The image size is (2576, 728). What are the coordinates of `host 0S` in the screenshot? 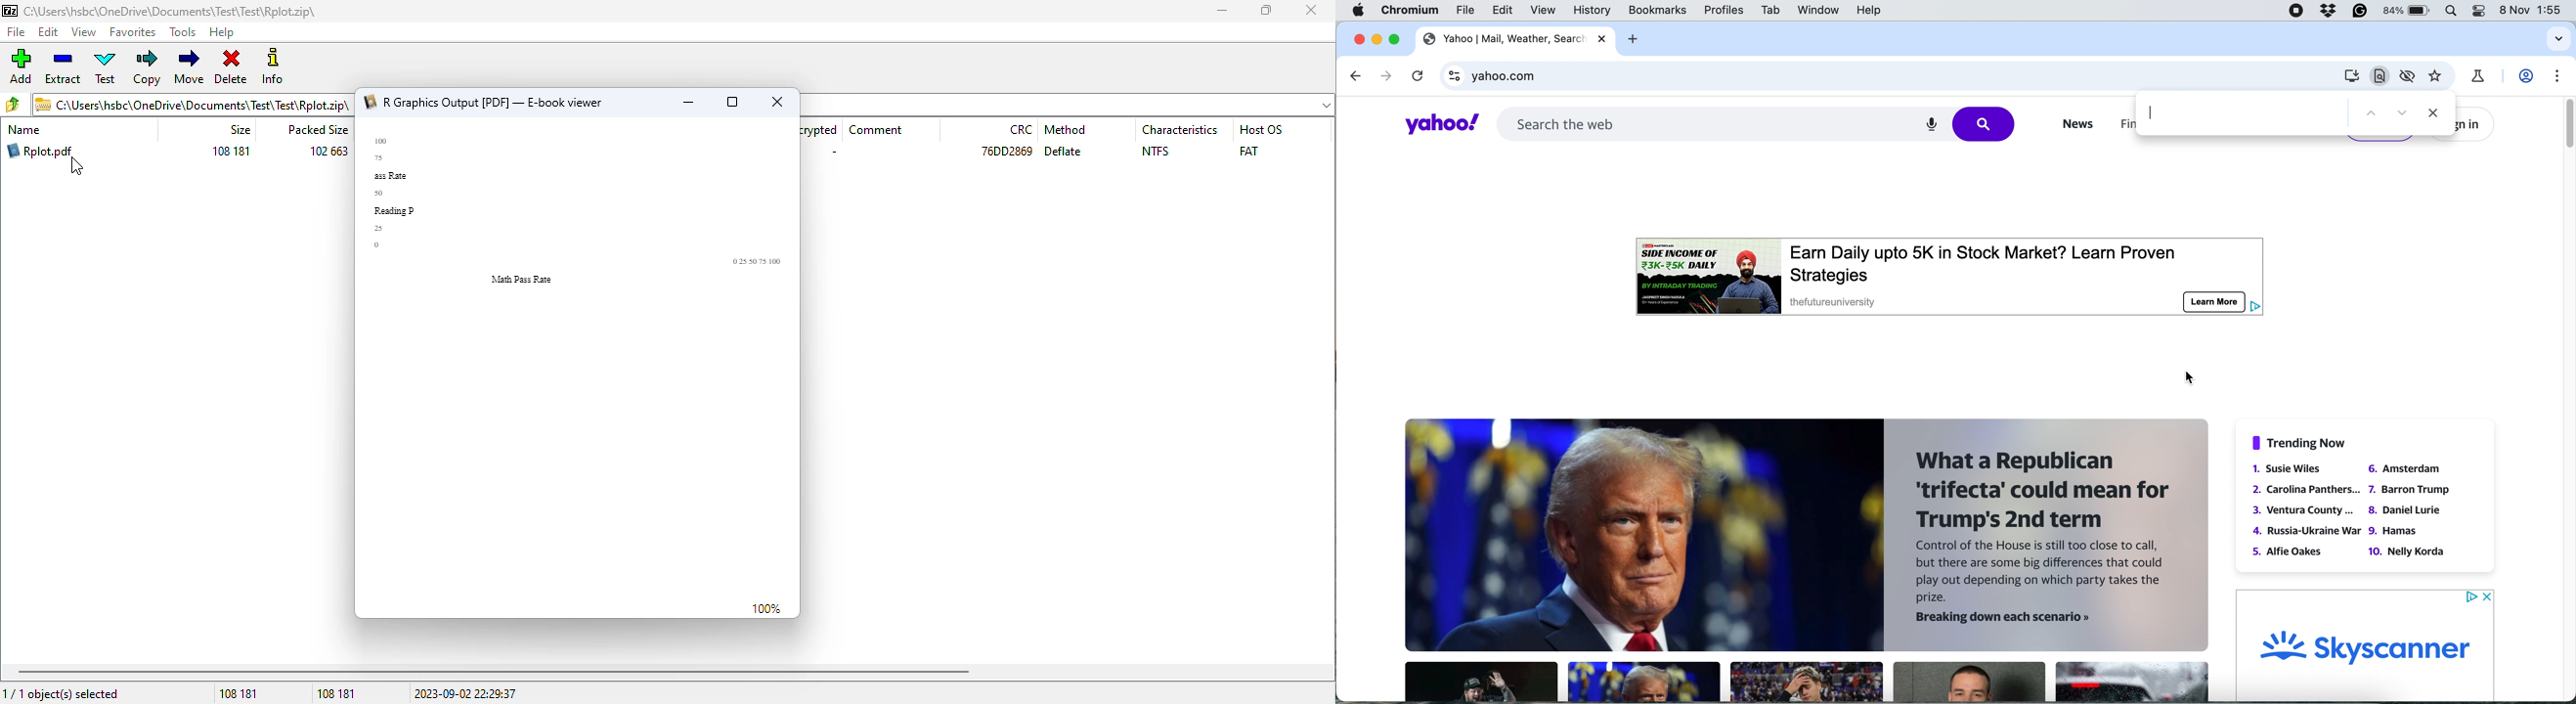 It's located at (1261, 129).